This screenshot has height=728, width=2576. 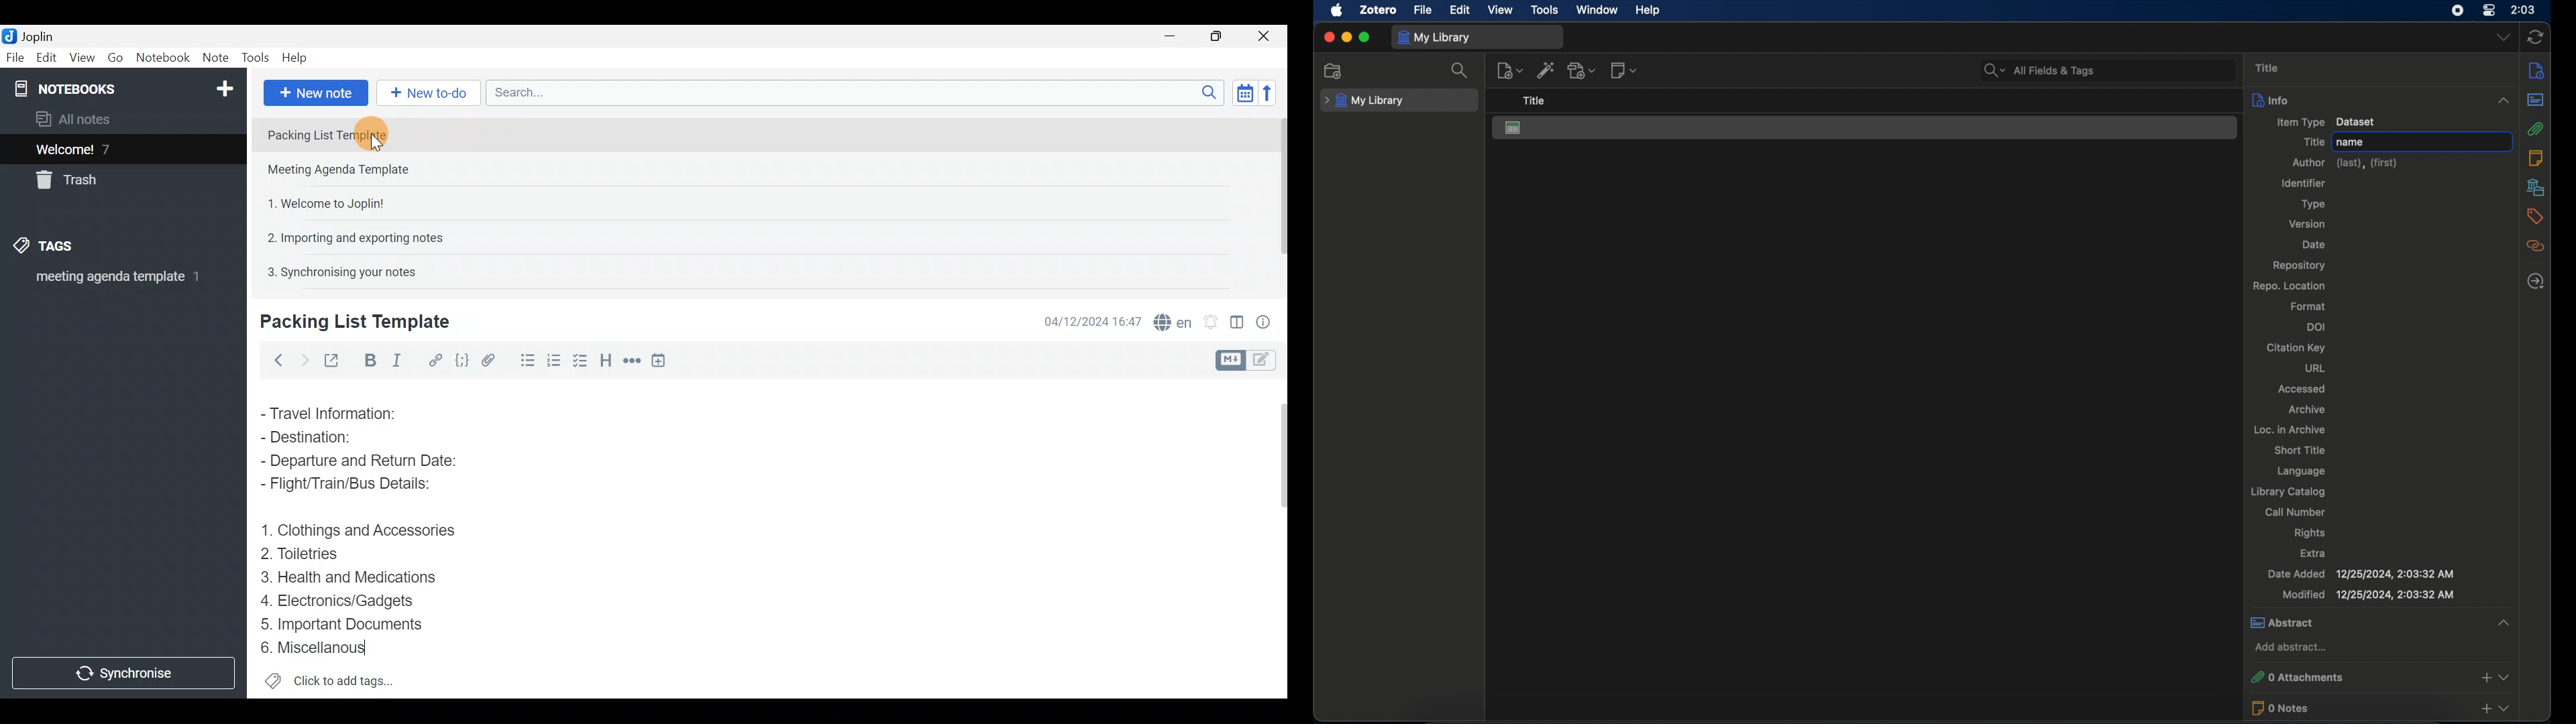 What do you see at coordinates (334, 437) in the screenshot?
I see `Destination:` at bounding box center [334, 437].